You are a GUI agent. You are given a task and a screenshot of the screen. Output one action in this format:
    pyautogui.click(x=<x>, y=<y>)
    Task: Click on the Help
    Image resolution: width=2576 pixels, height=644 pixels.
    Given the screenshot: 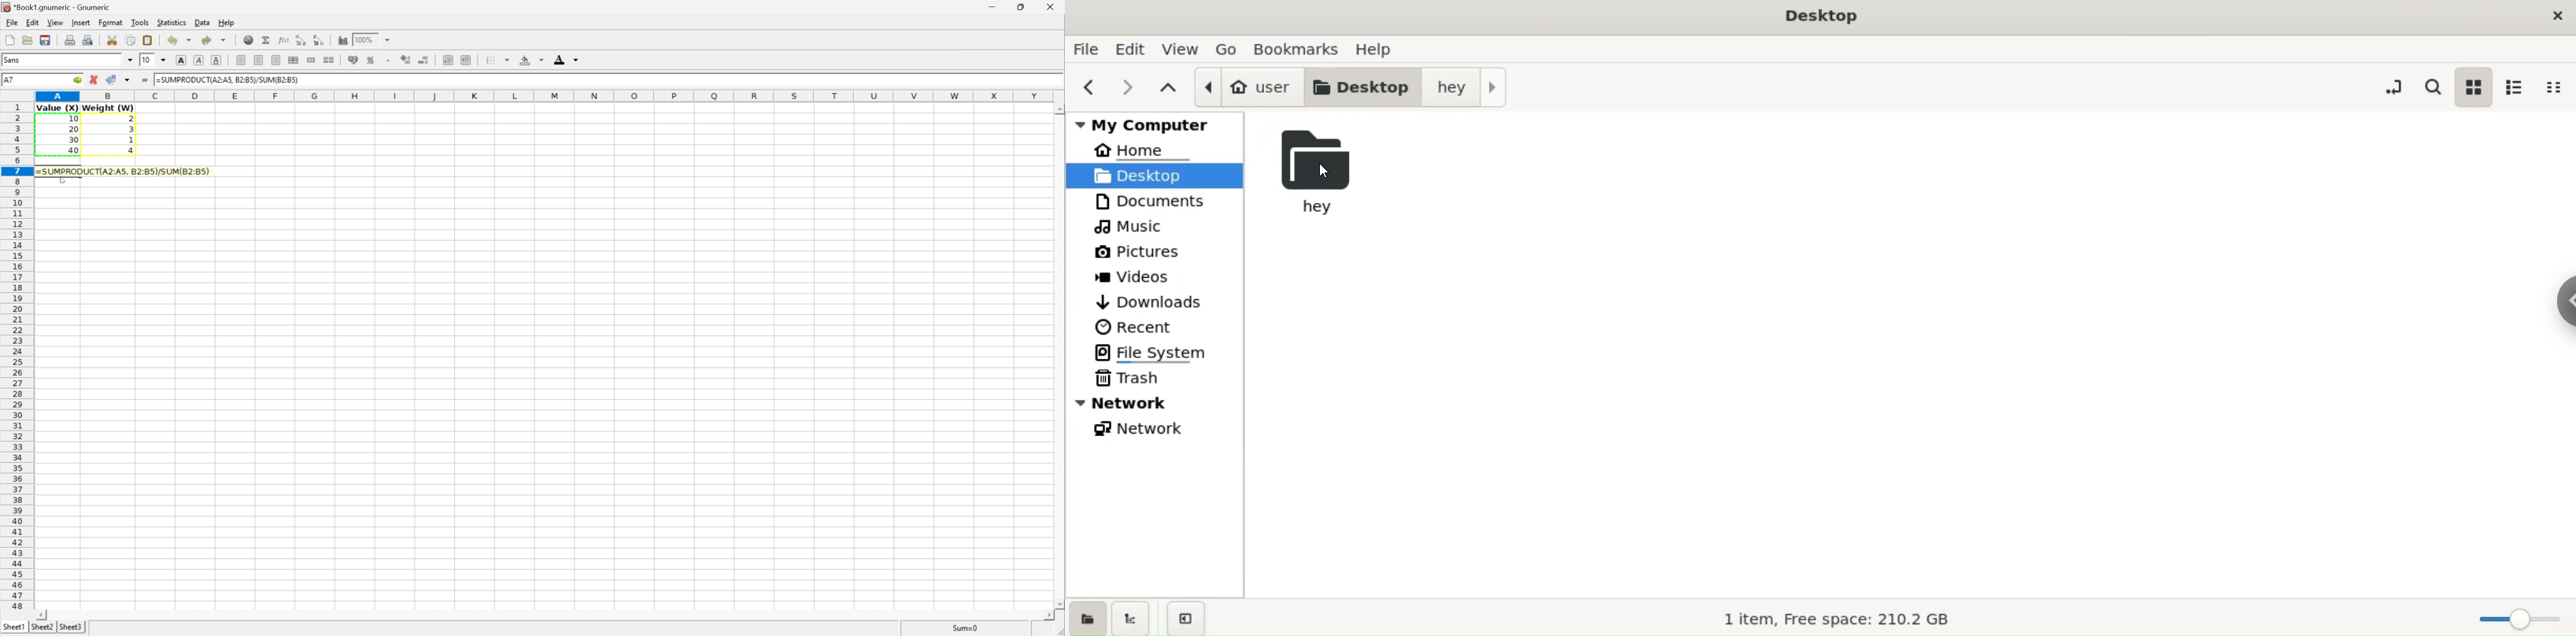 What is the action you would take?
    pyautogui.click(x=225, y=21)
    